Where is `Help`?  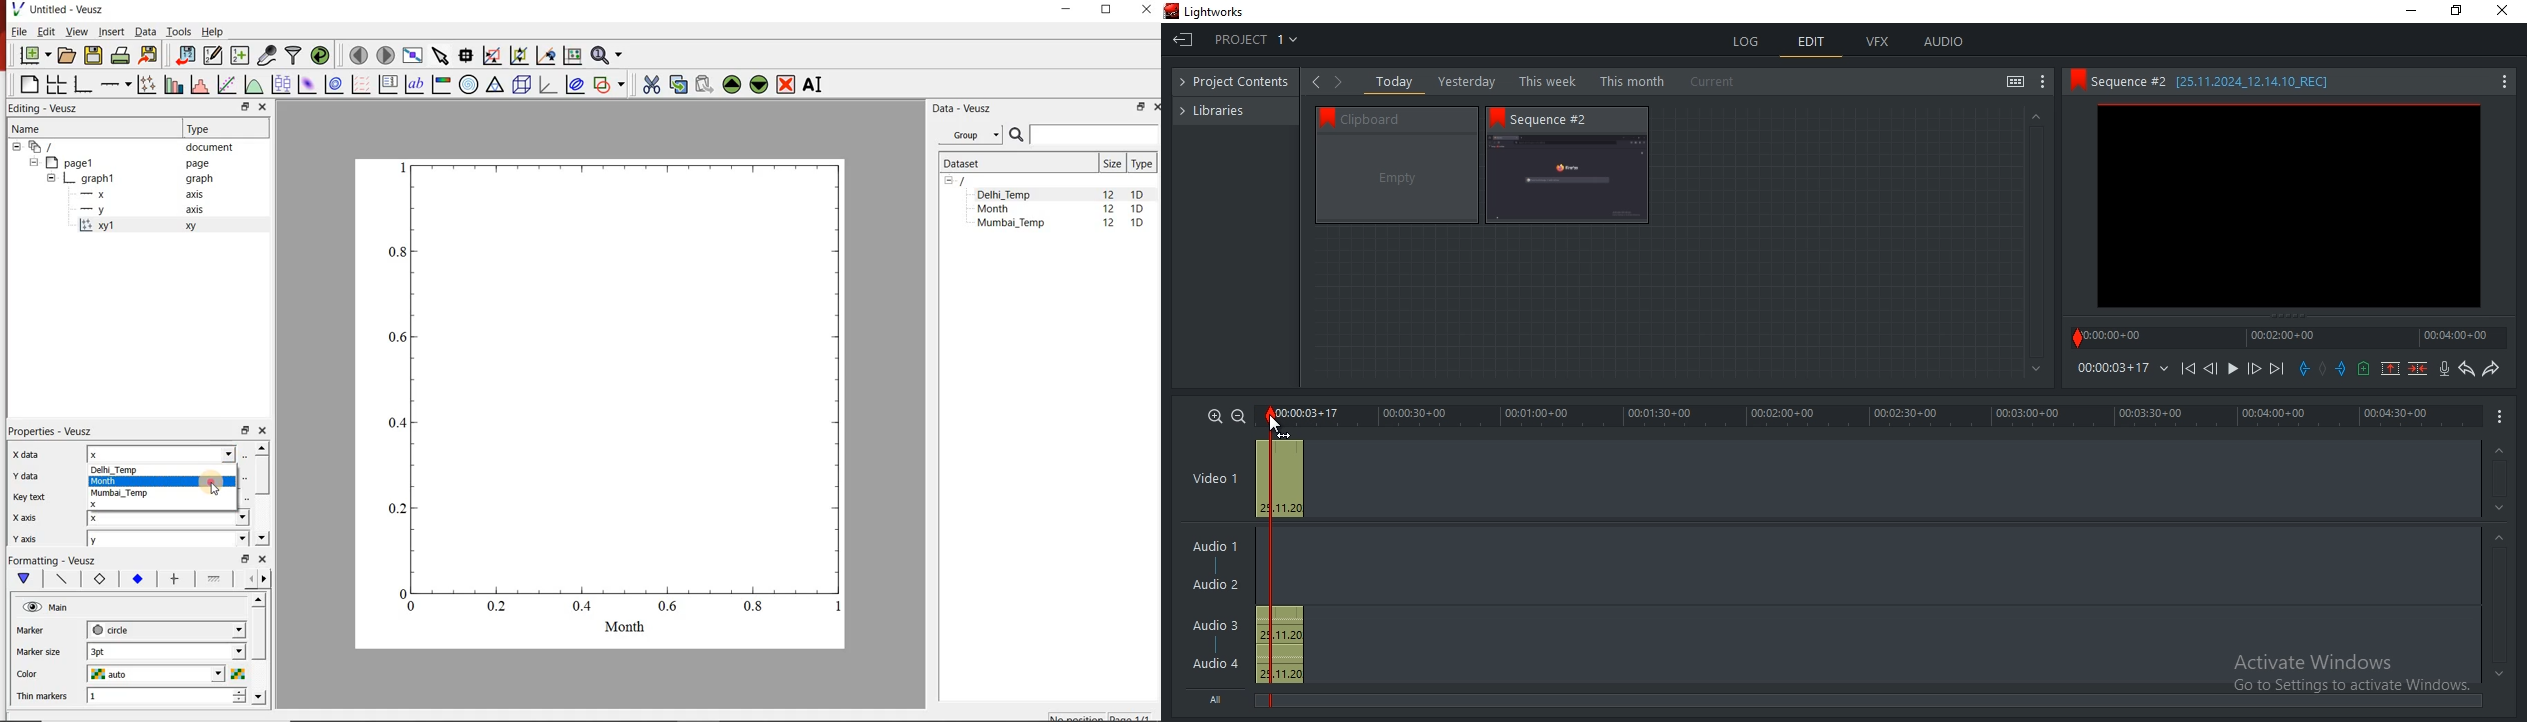
Help is located at coordinates (213, 31).